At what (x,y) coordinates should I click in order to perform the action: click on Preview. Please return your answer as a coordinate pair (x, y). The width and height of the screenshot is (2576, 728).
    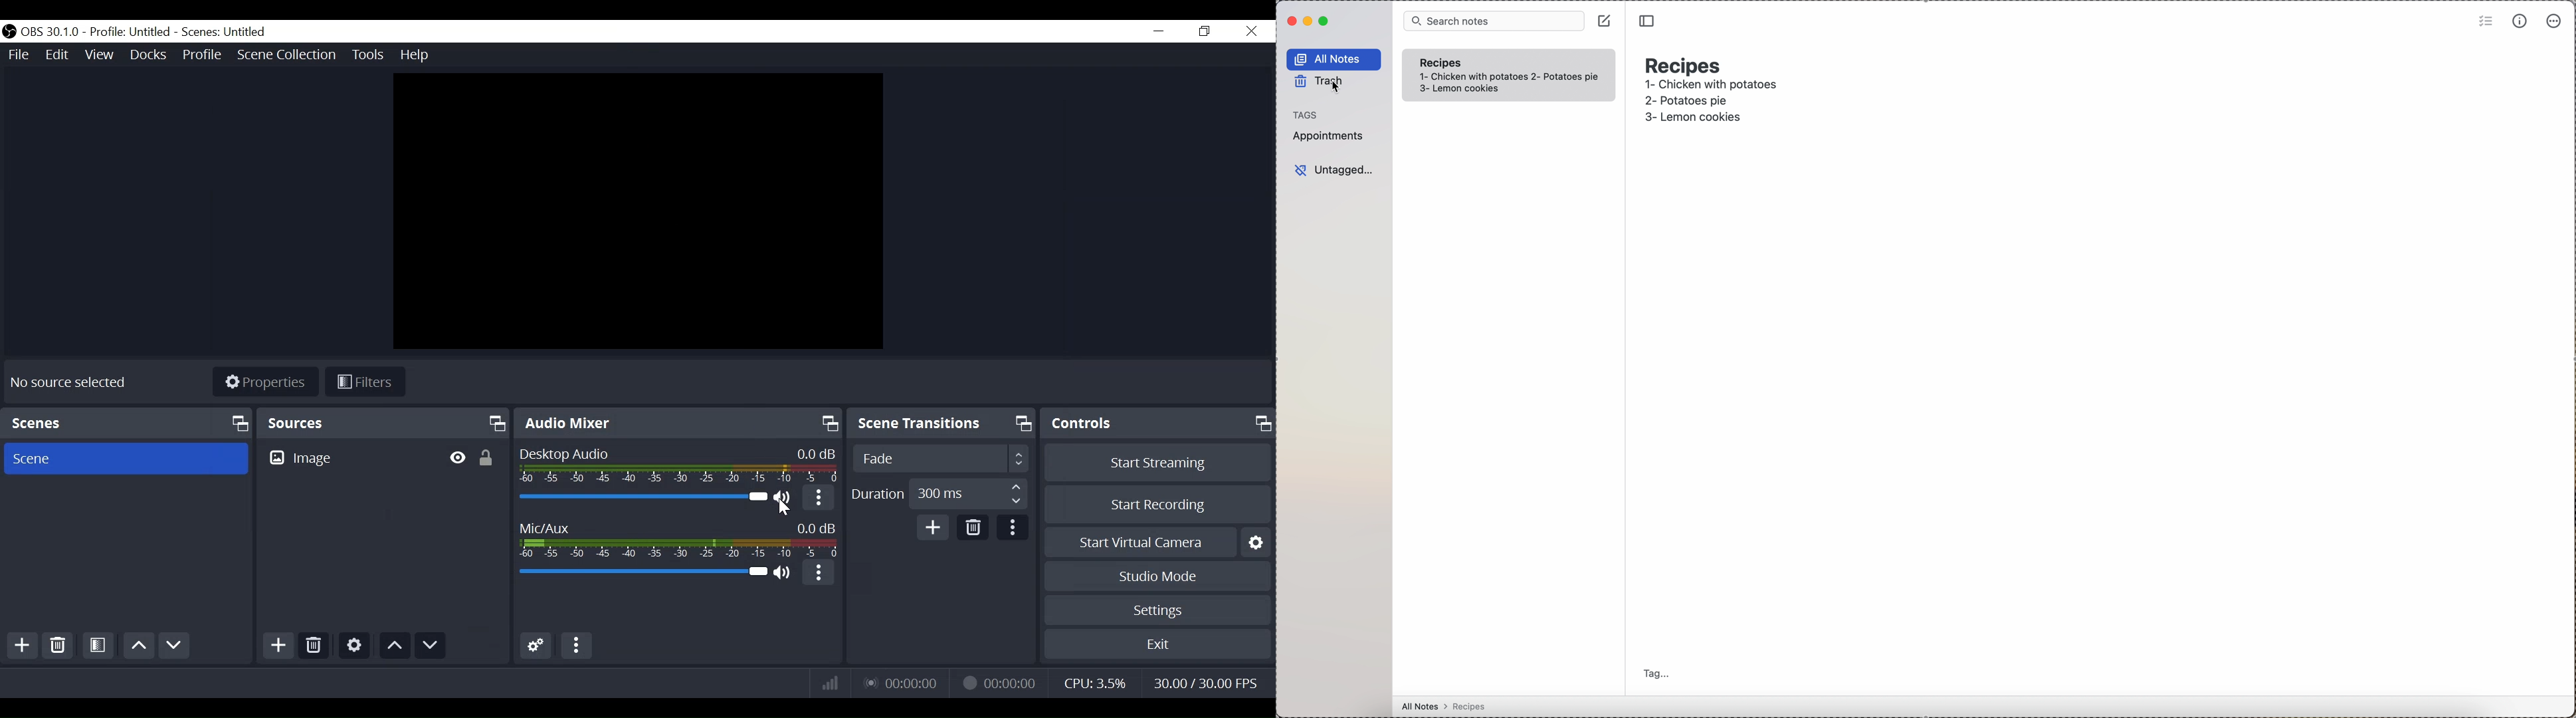
    Looking at the image, I should click on (639, 211).